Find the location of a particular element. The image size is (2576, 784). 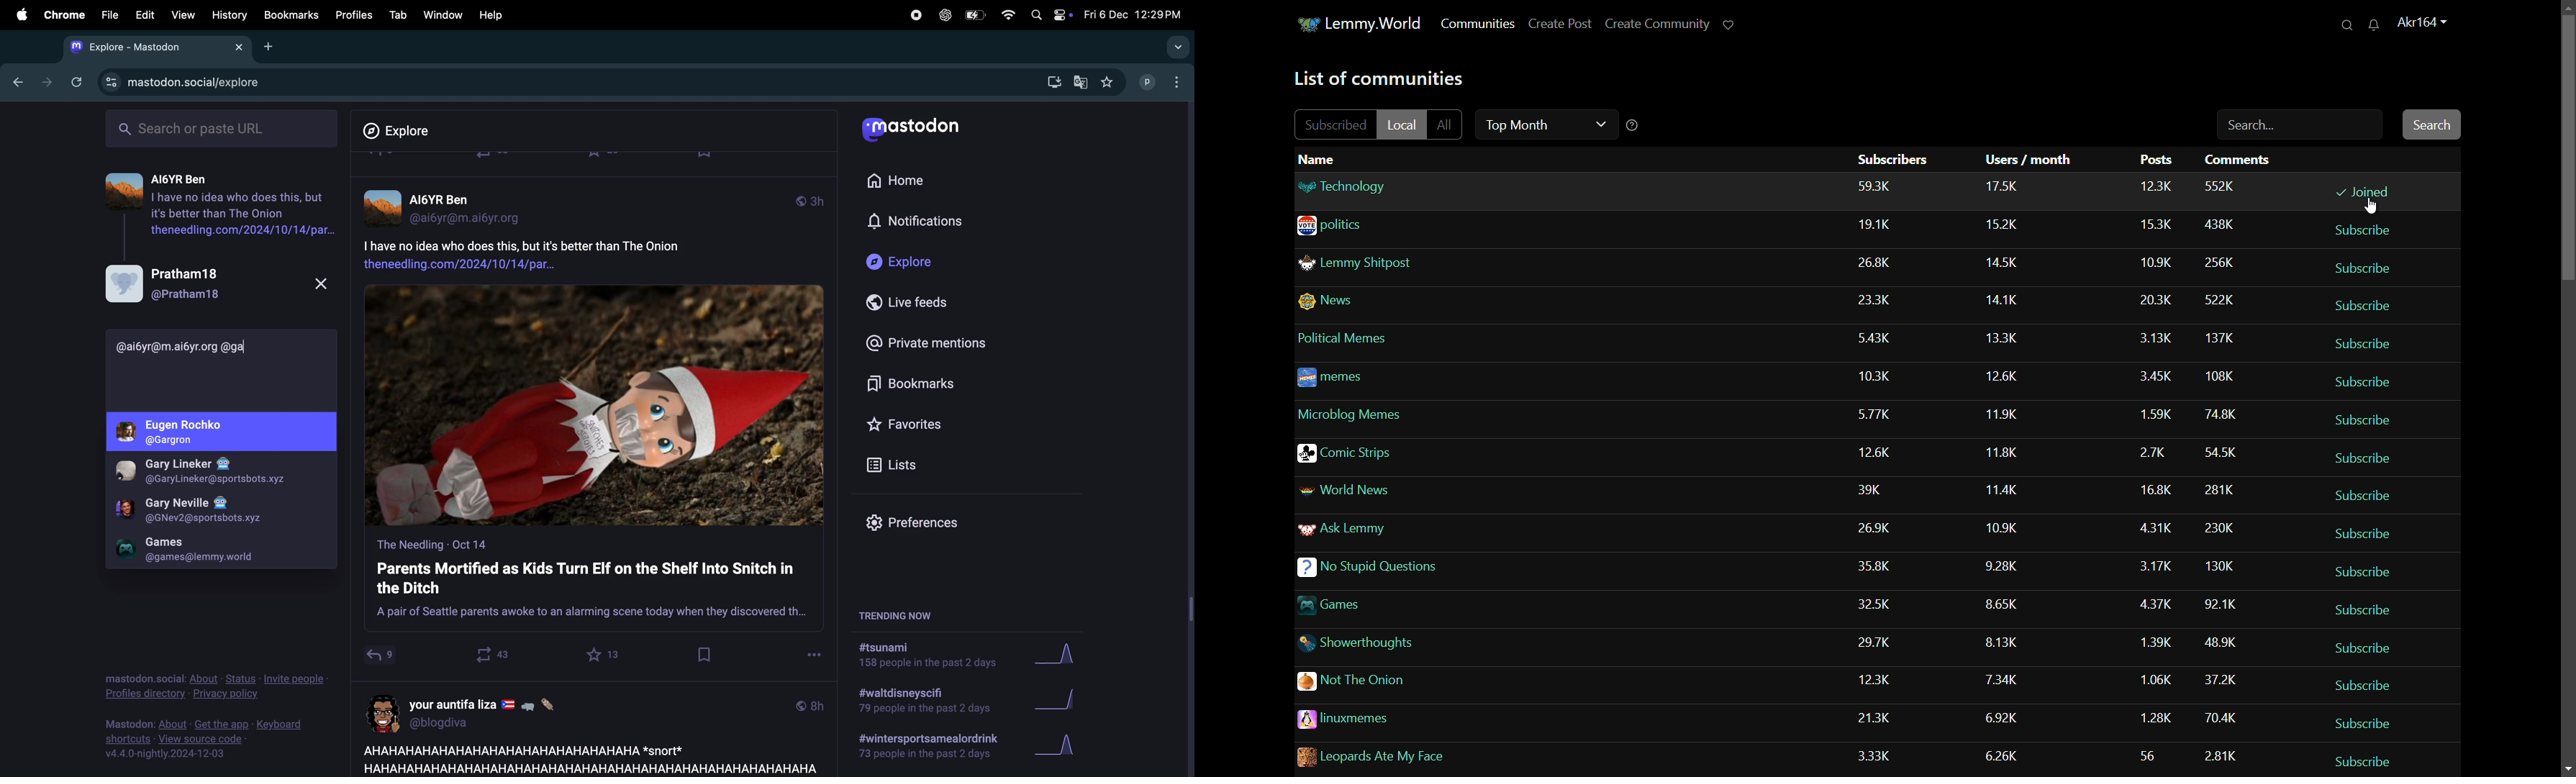

create community is located at coordinates (1655, 23).